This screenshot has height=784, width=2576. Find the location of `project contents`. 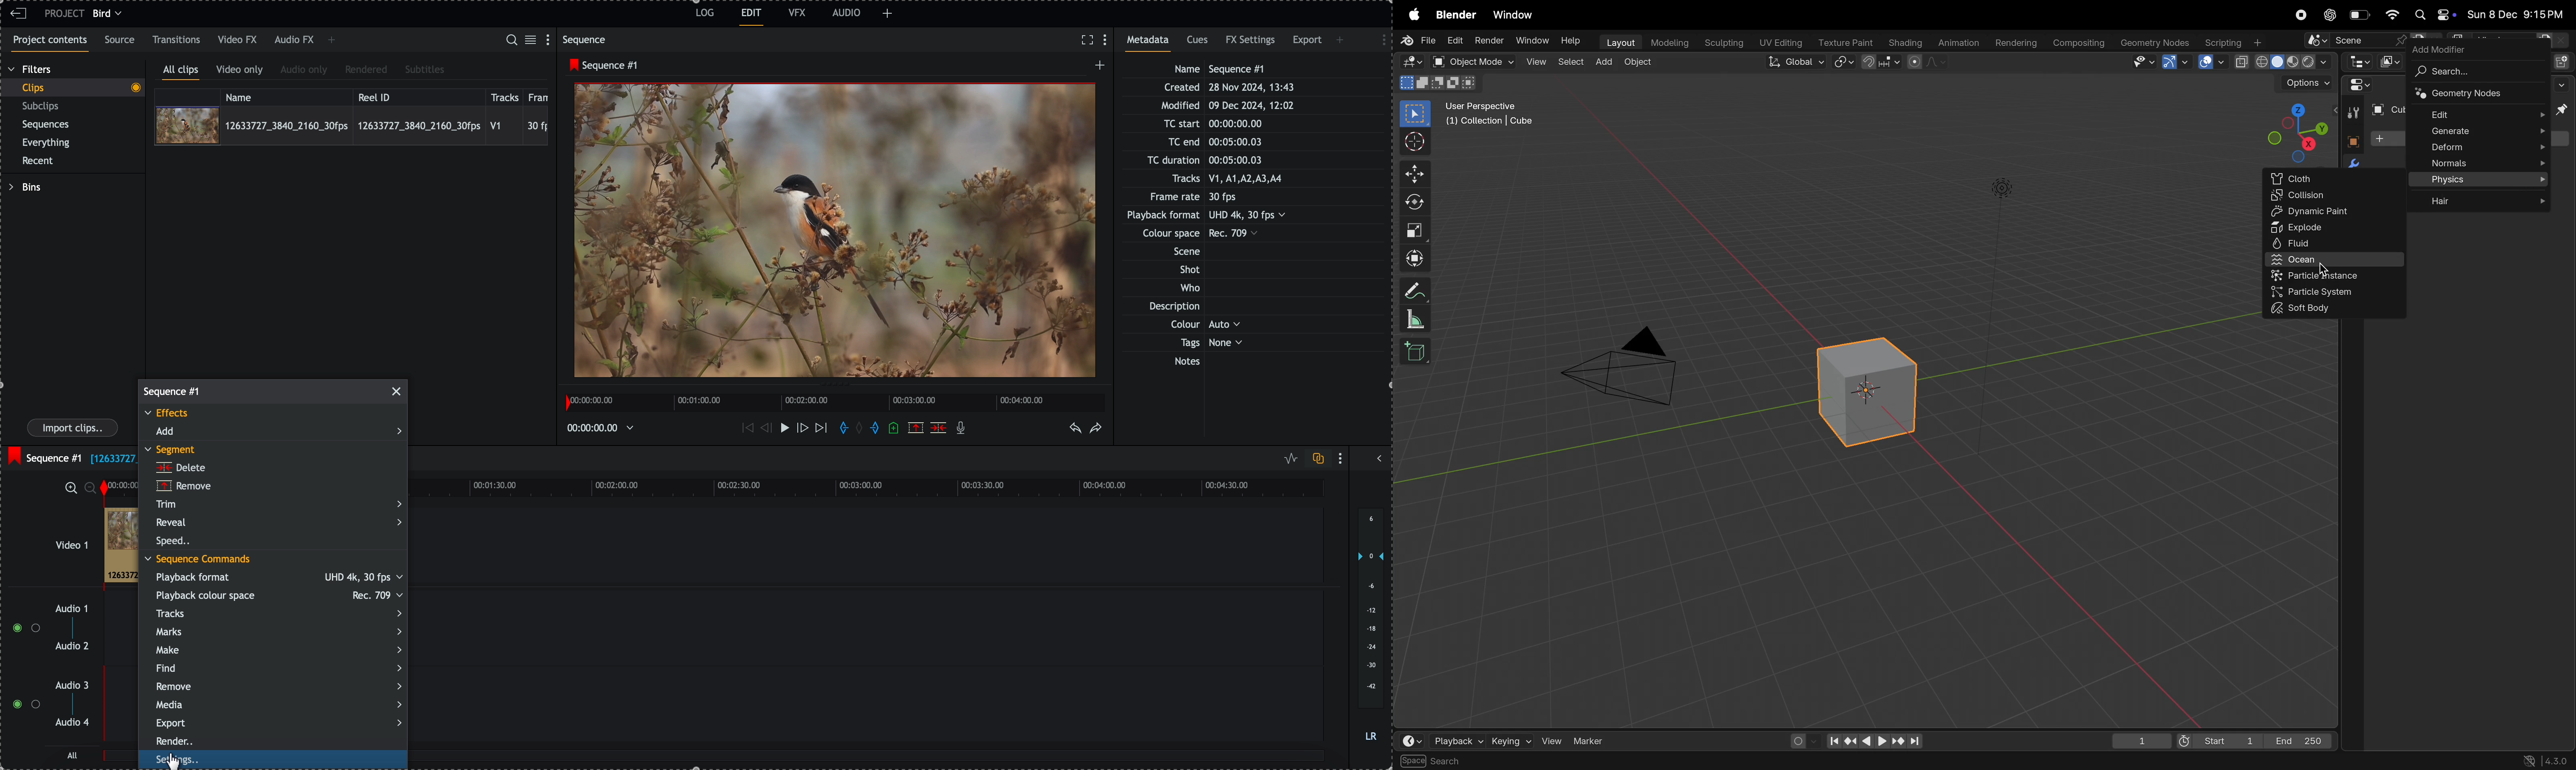

project contents is located at coordinates (48, 44).